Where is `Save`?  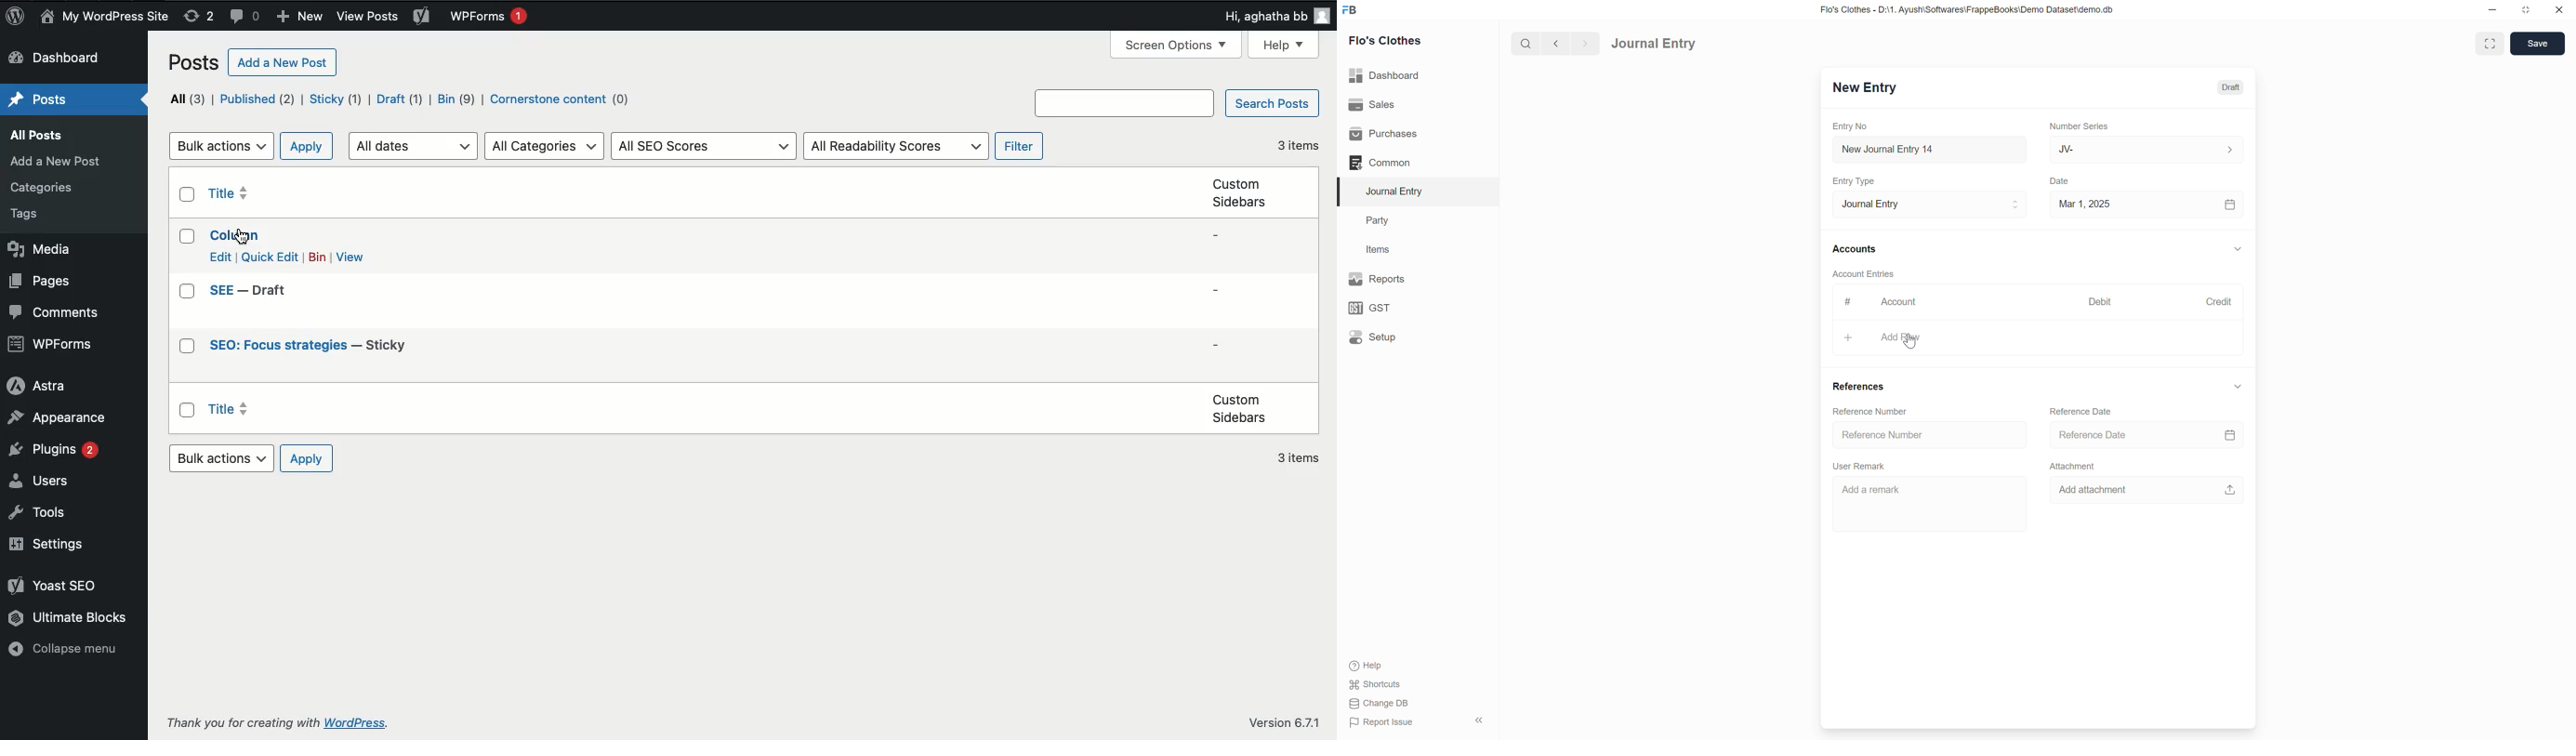 Save is located at coordinates (2539, 44).